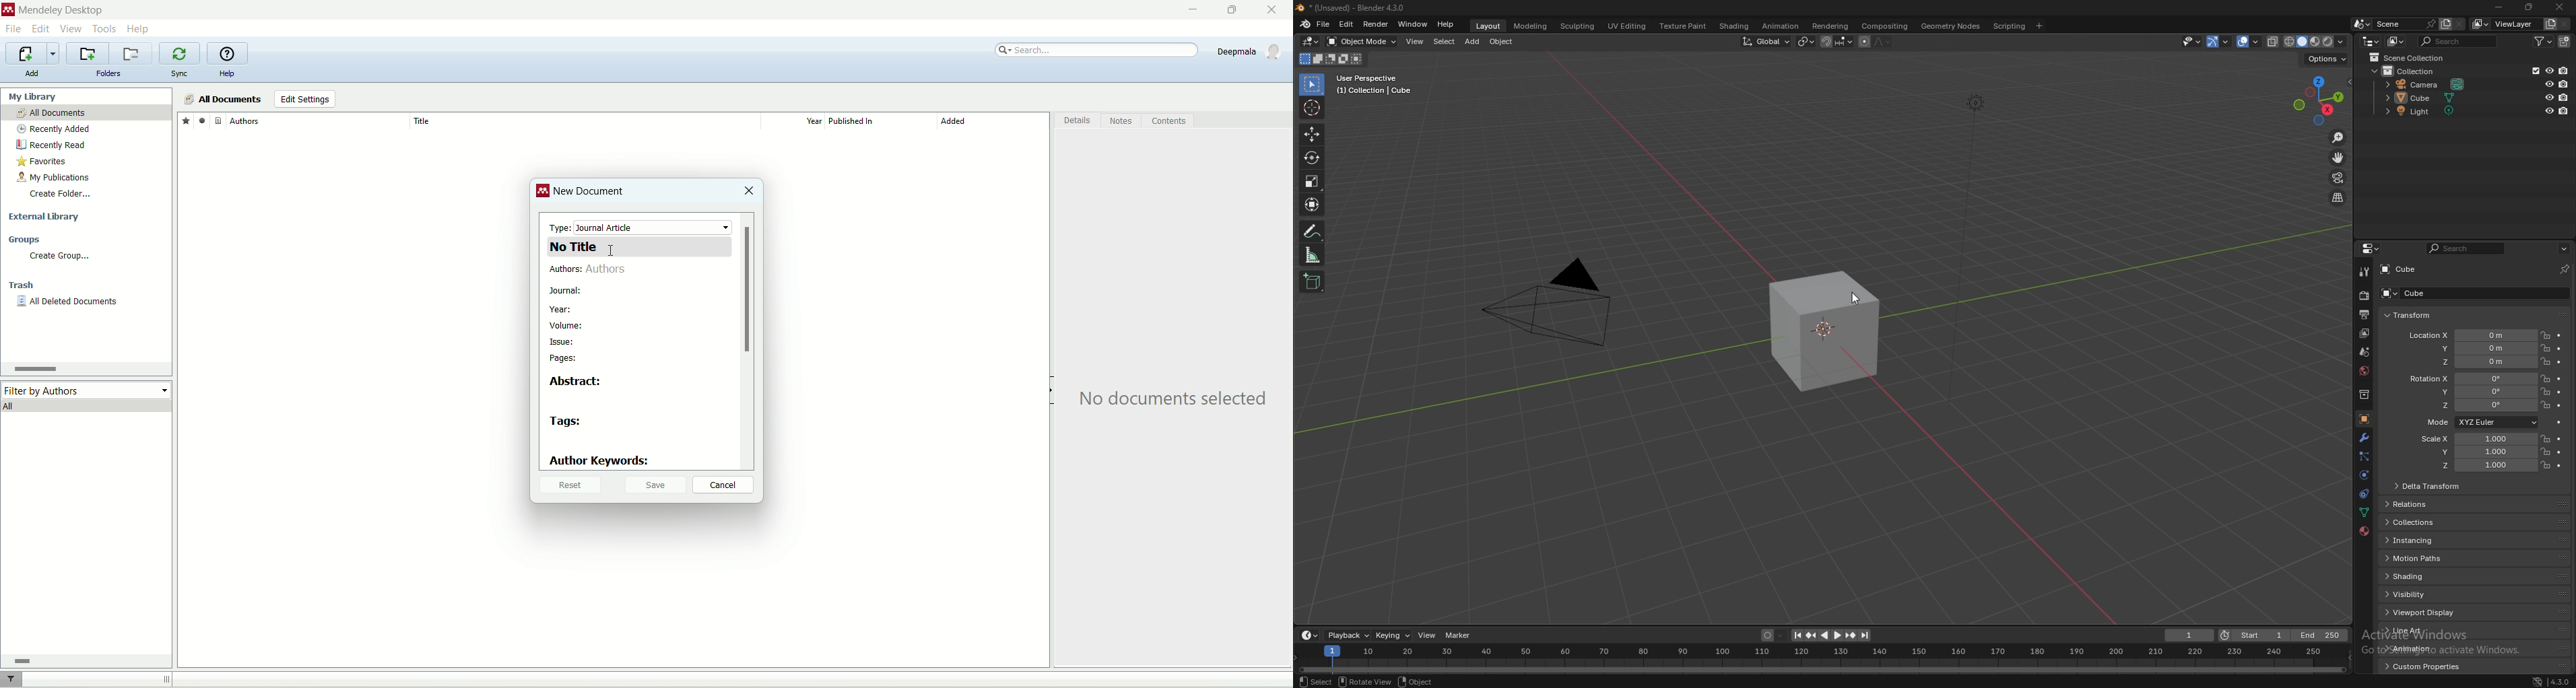  I want to click on pin, so click(2563, 269).